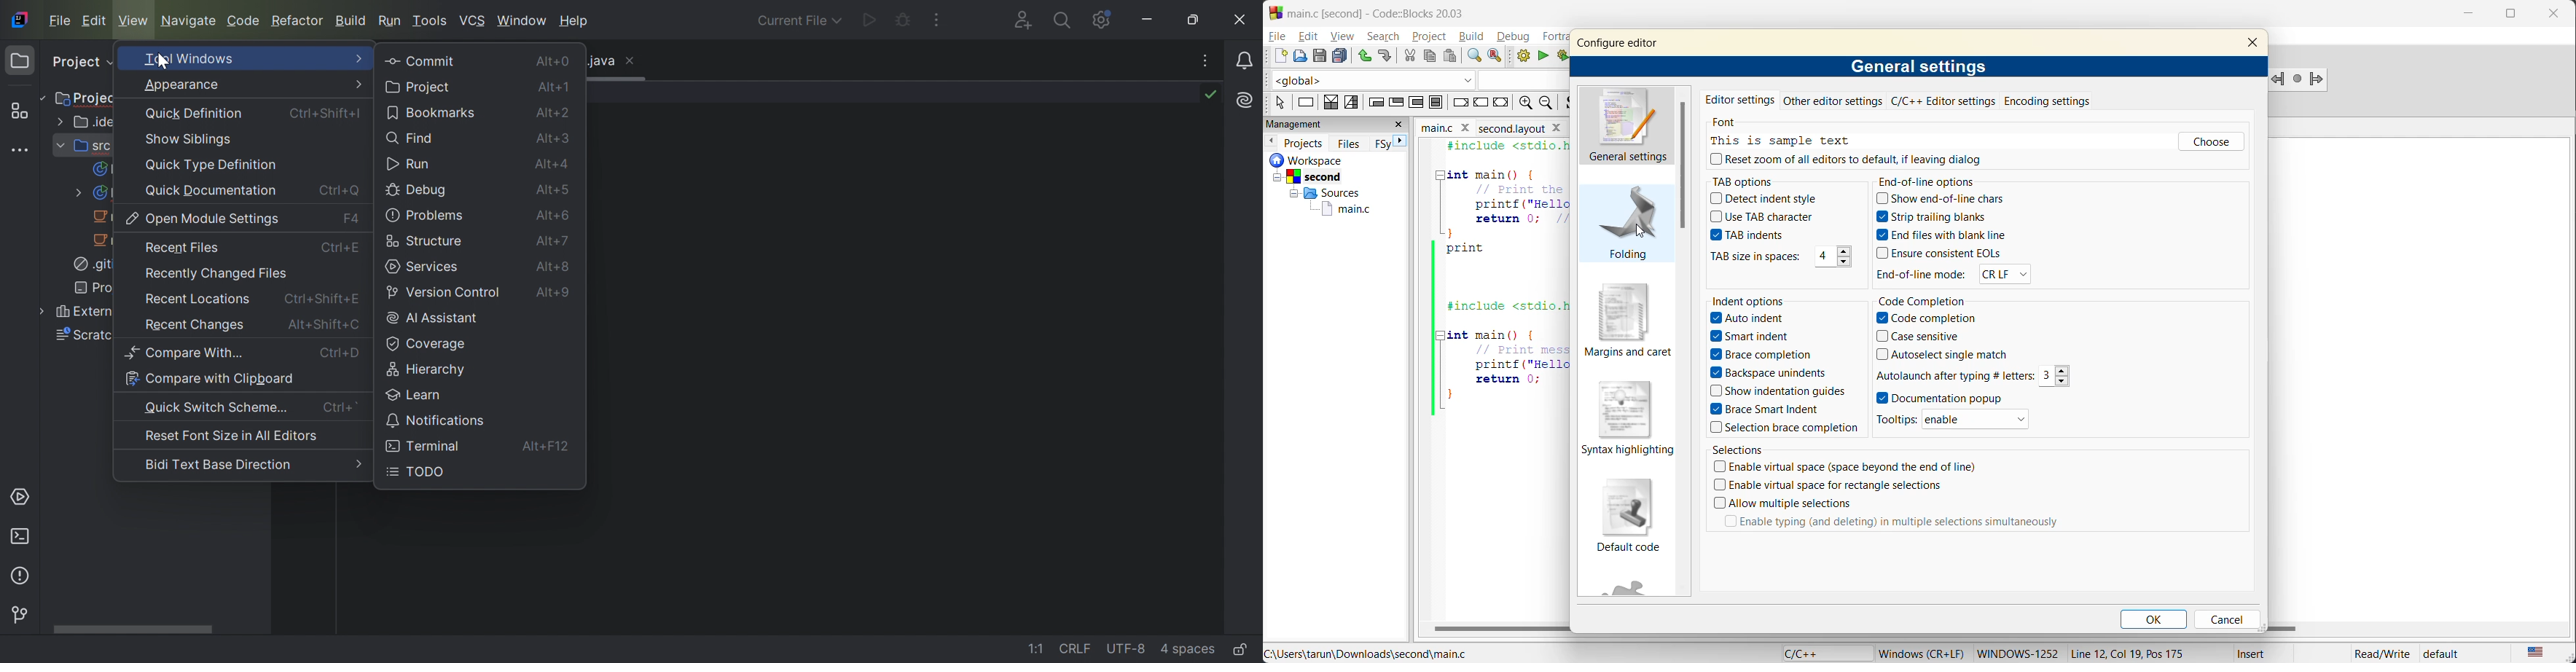 This screenshot has width=2576, height=672. What do you see at coordinates (23, 110) in the screenshot?
I see `Structure` at bounding box center [23, 110].